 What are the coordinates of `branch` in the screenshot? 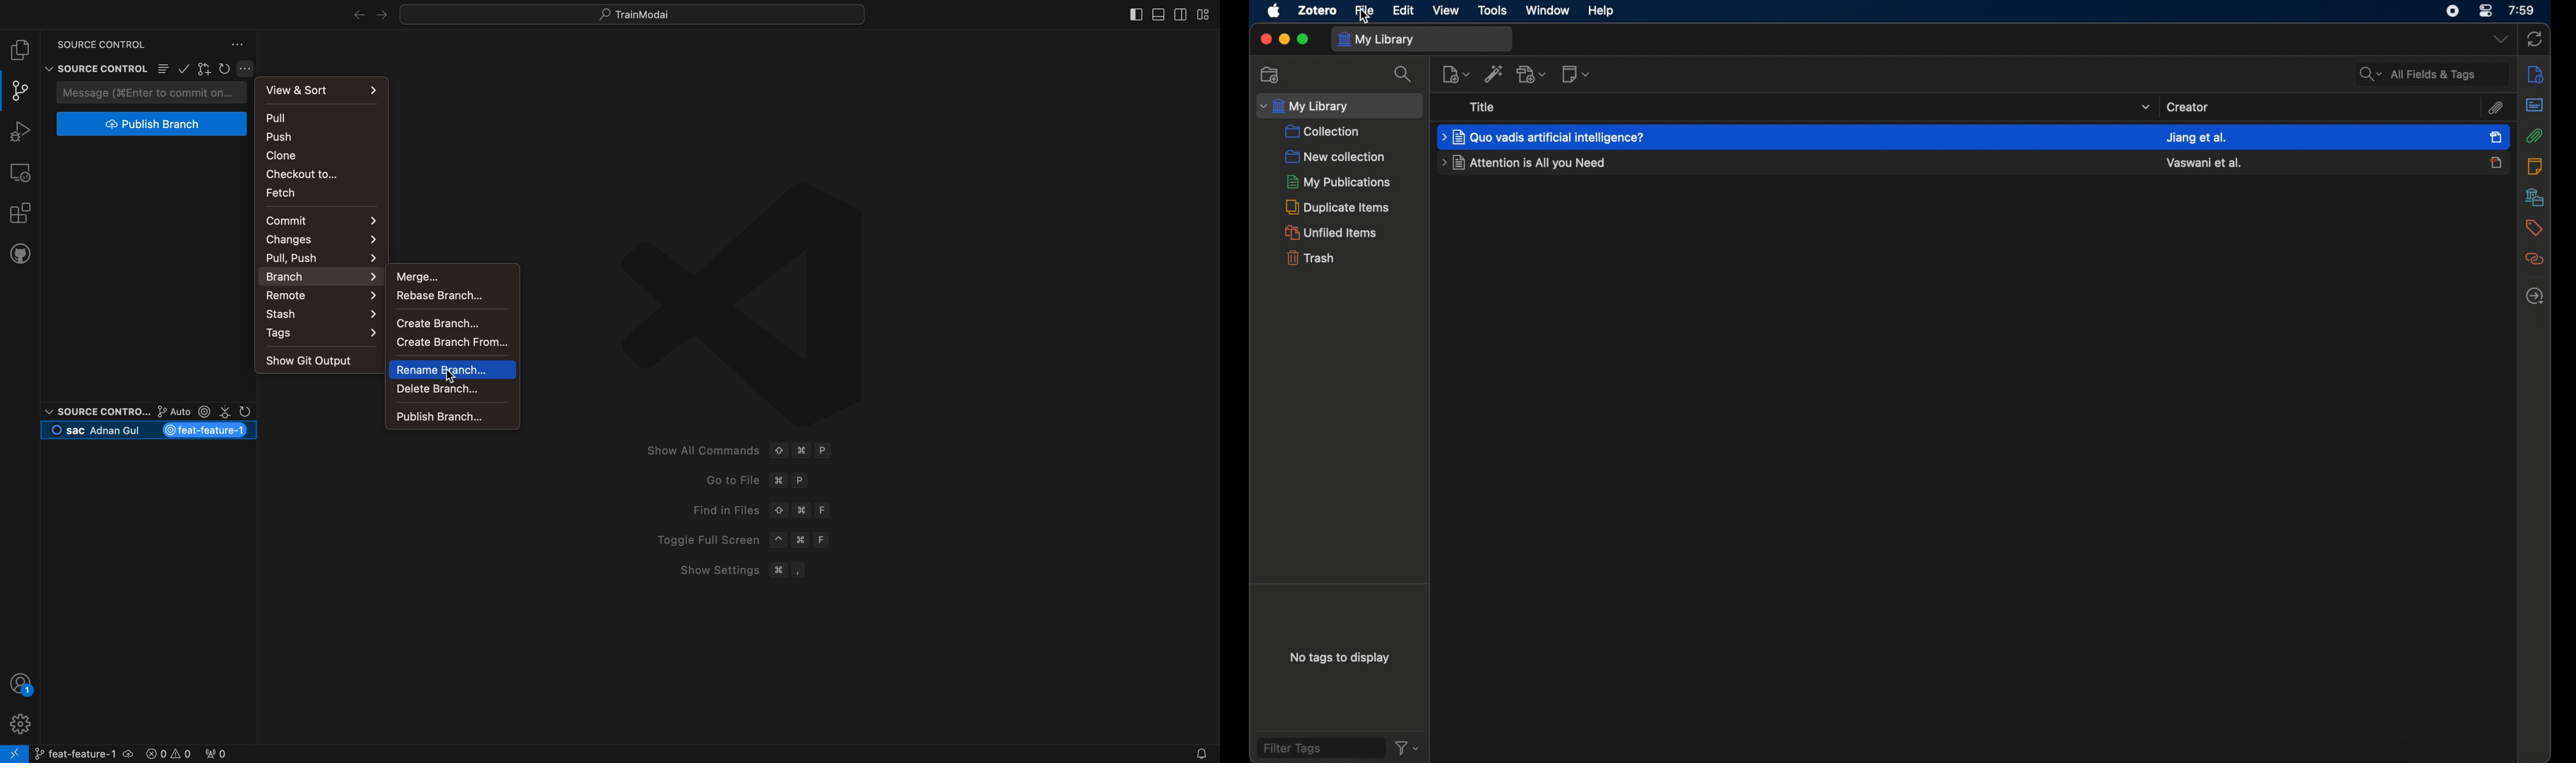 It's located at (319, 276).